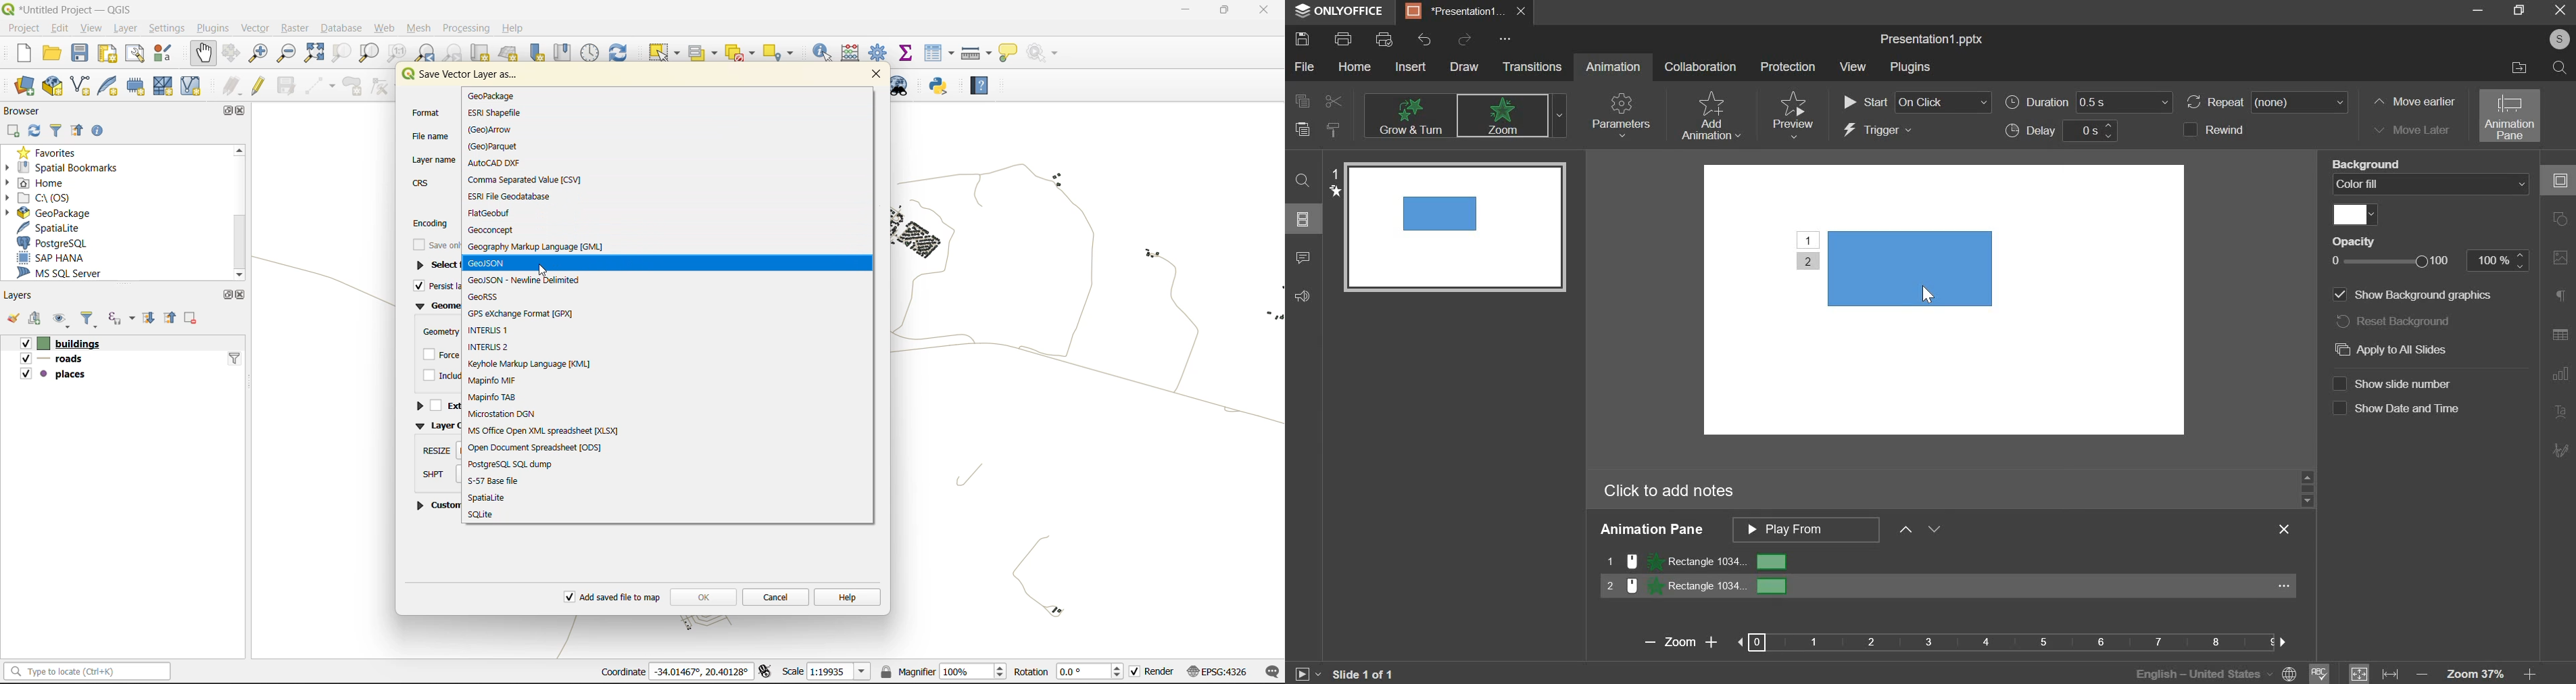 This screenshot has height=700, width=2576. Describe the element at coordinates (2558, 11) in the screenshot. I see `exit` at that location.